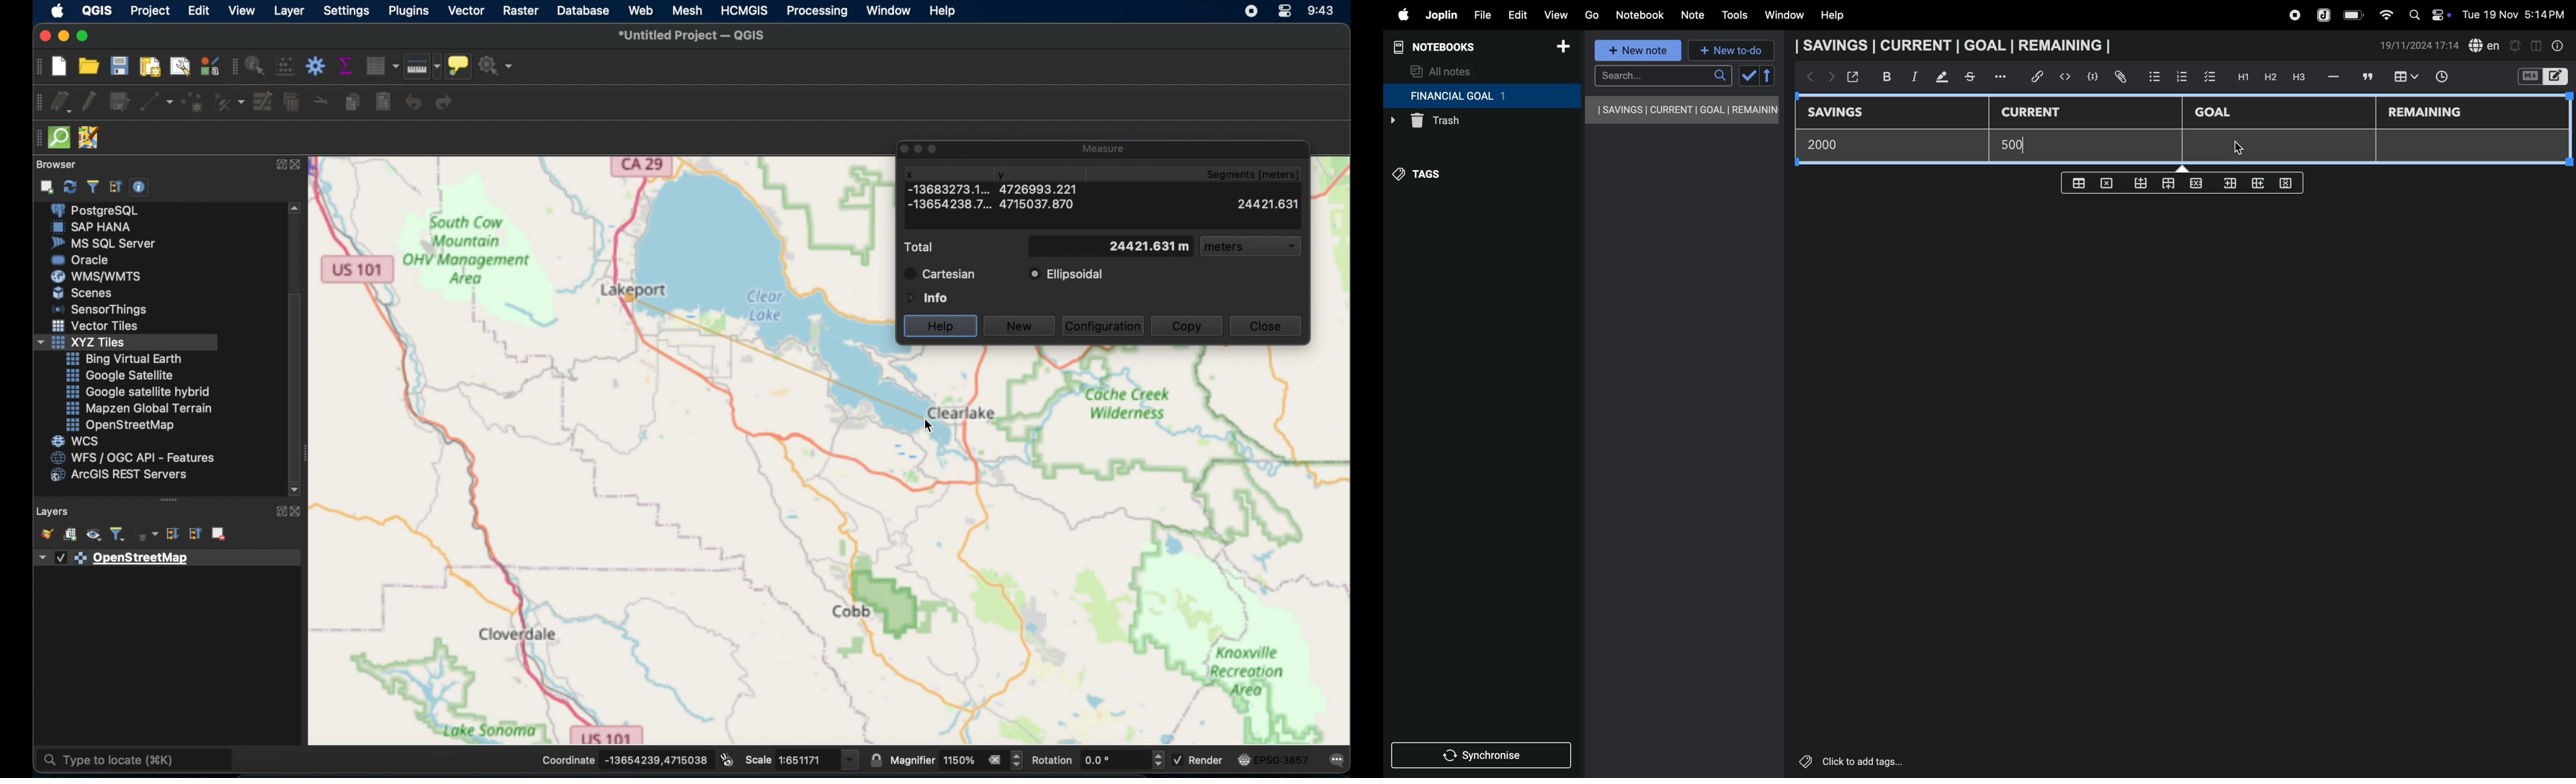 This screenshot has width=2576, height=784. I want to click on forward, so click(1829, 79).